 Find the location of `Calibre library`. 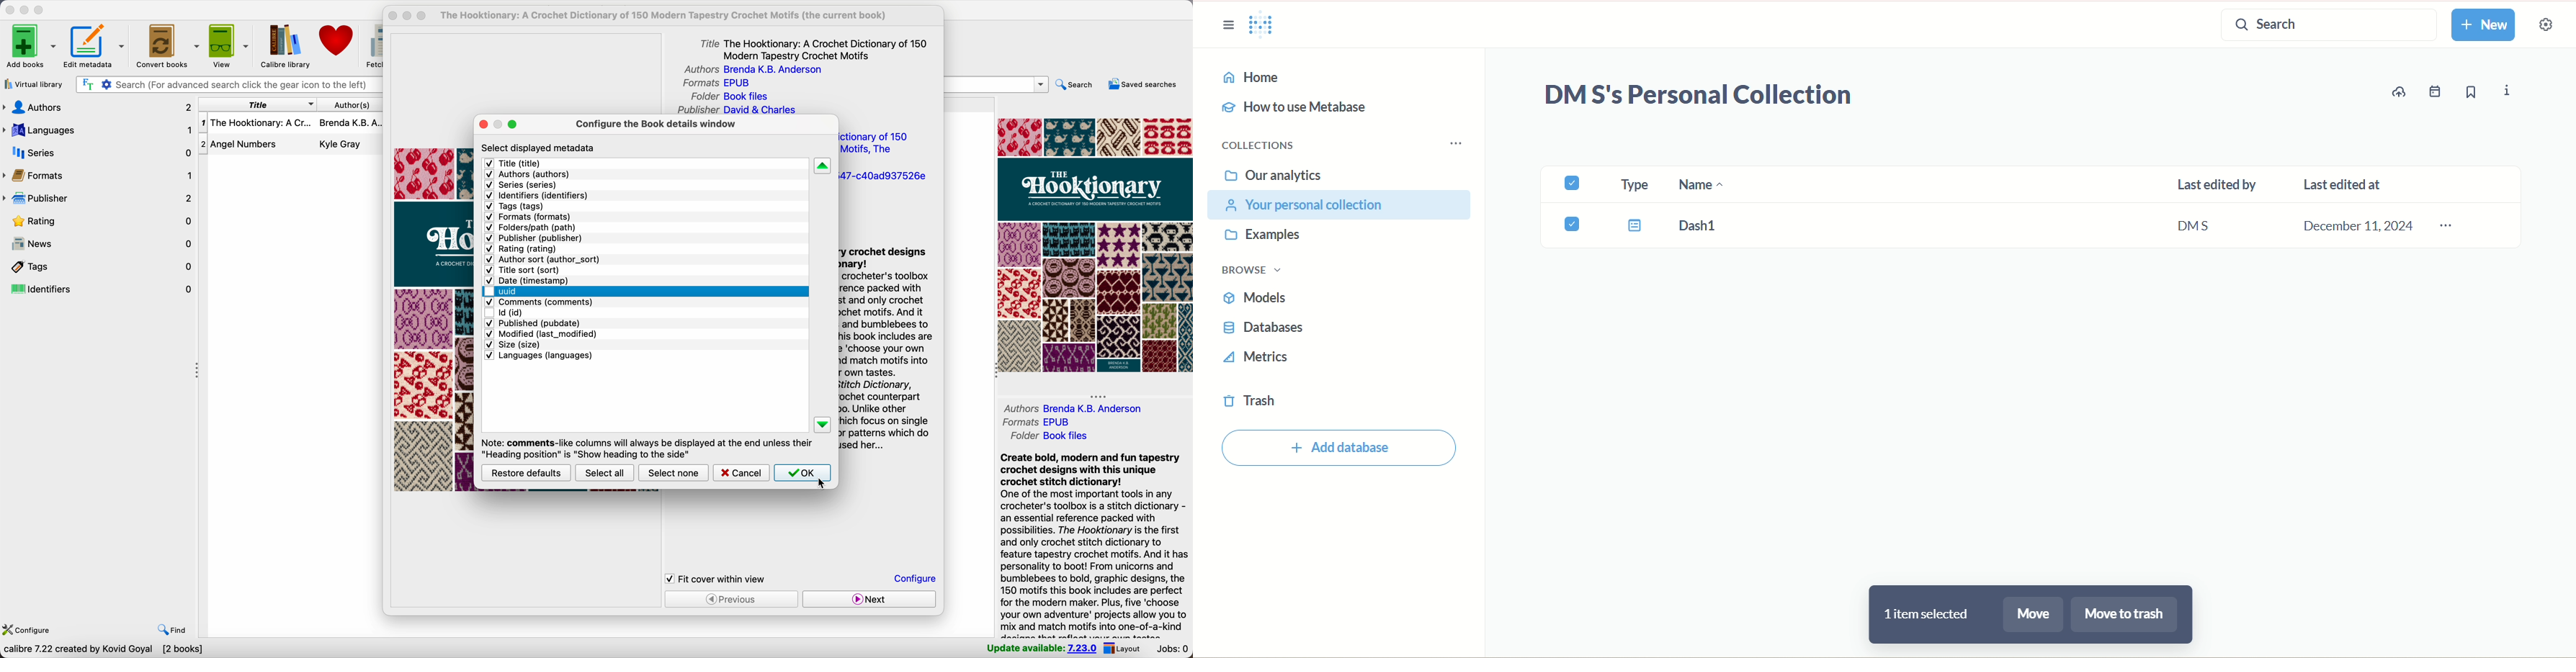

Calibre library is located at coordinates (283, 45).